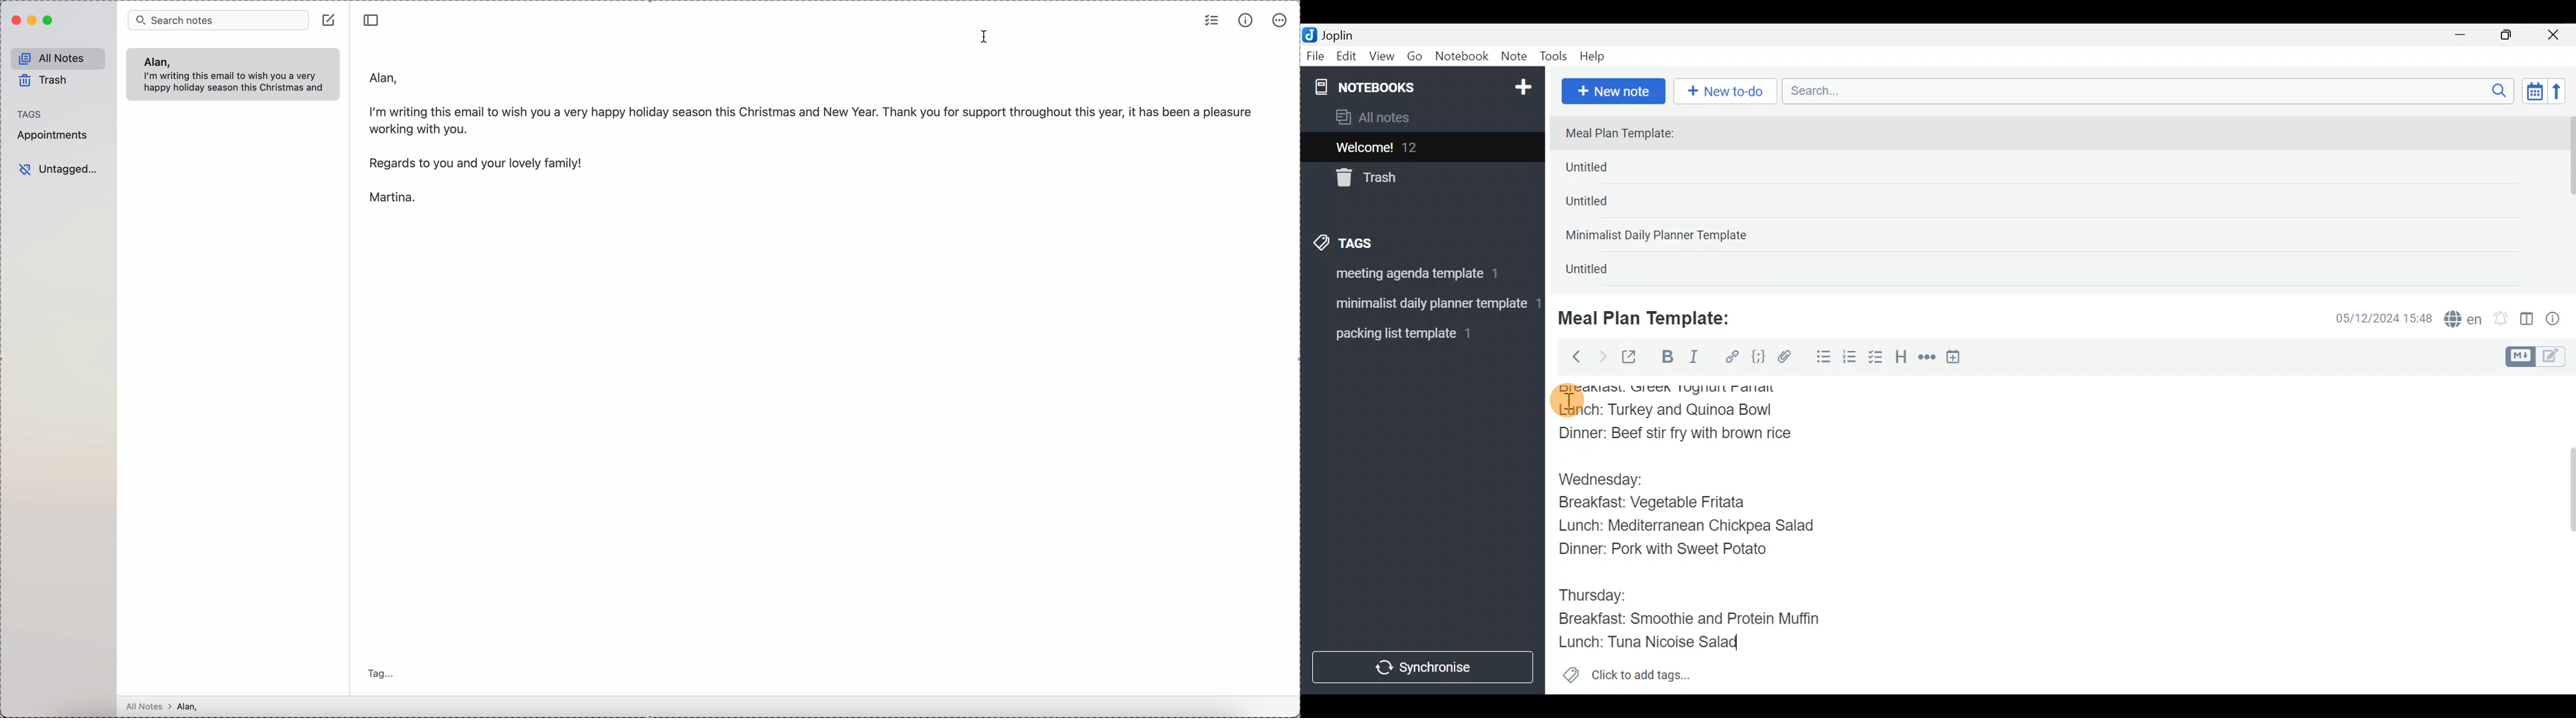 The width and height of the screenshot is (2576, 728). I want to click on body text: I'm writing this email to wish you a very happy holiday season this Christmas and, so click(237, 84).